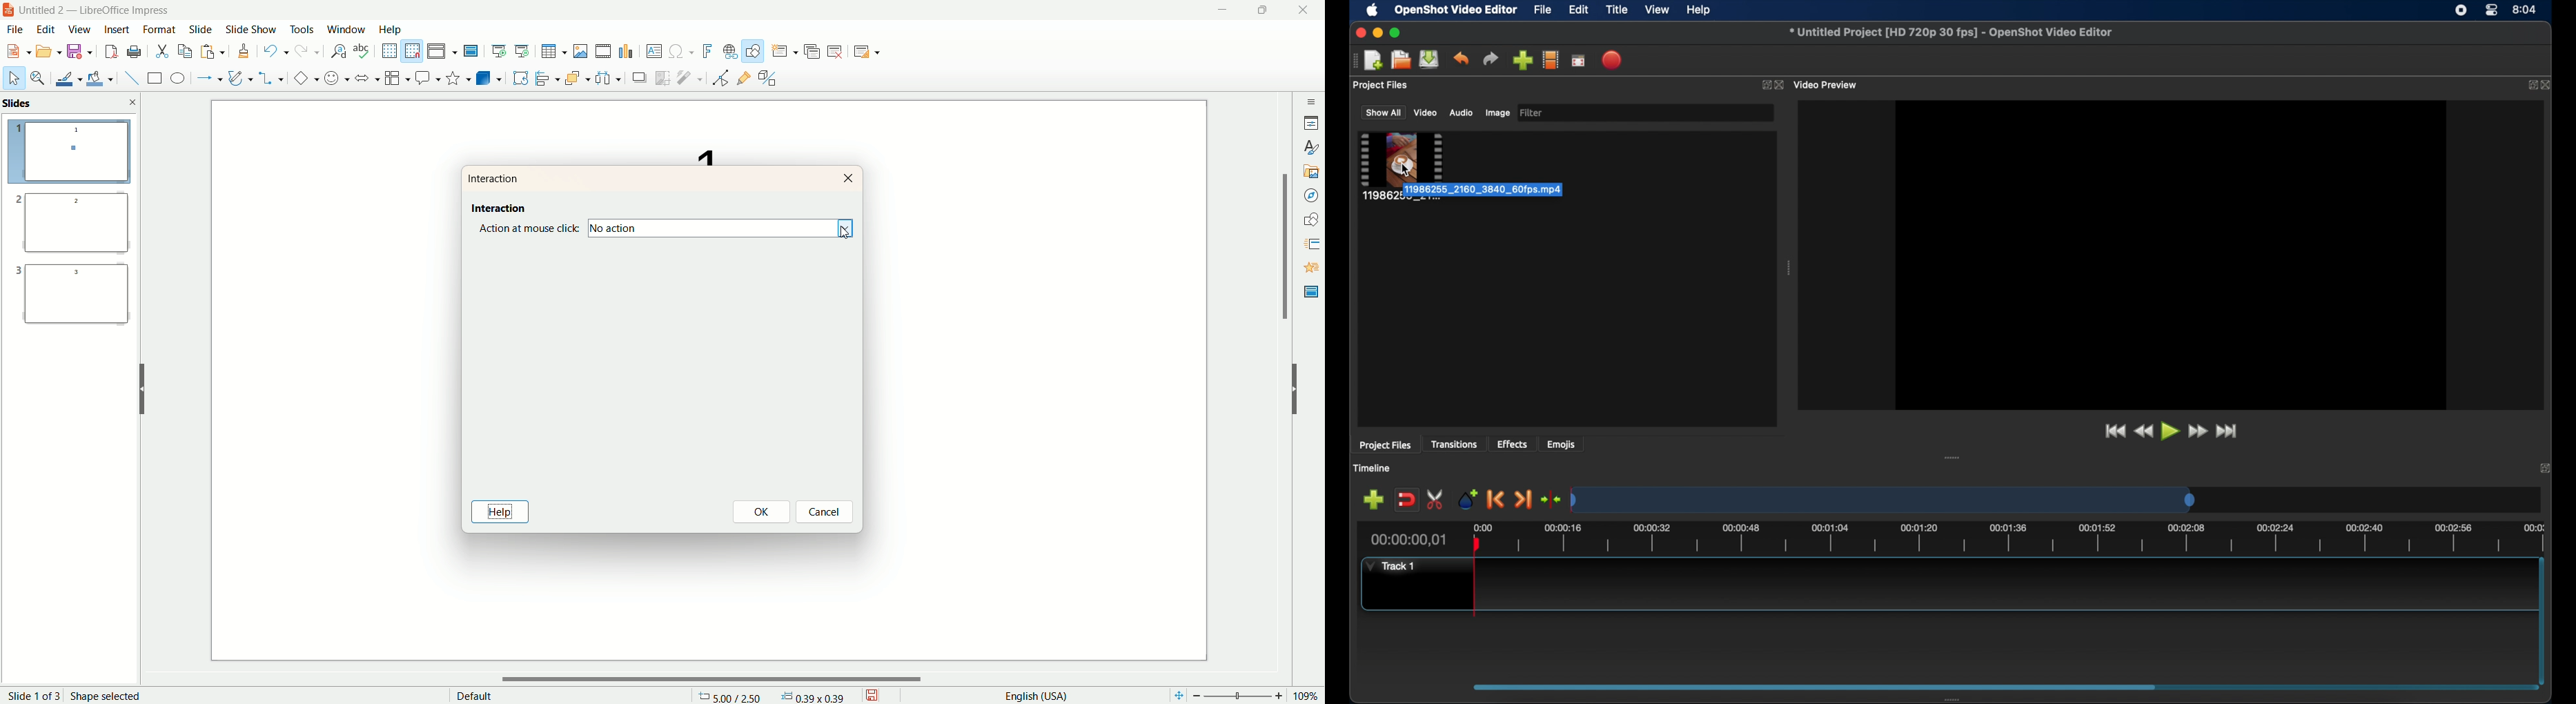  Describe the element at coordinates (101, 10) in the screenshot. I see `title` at that location.